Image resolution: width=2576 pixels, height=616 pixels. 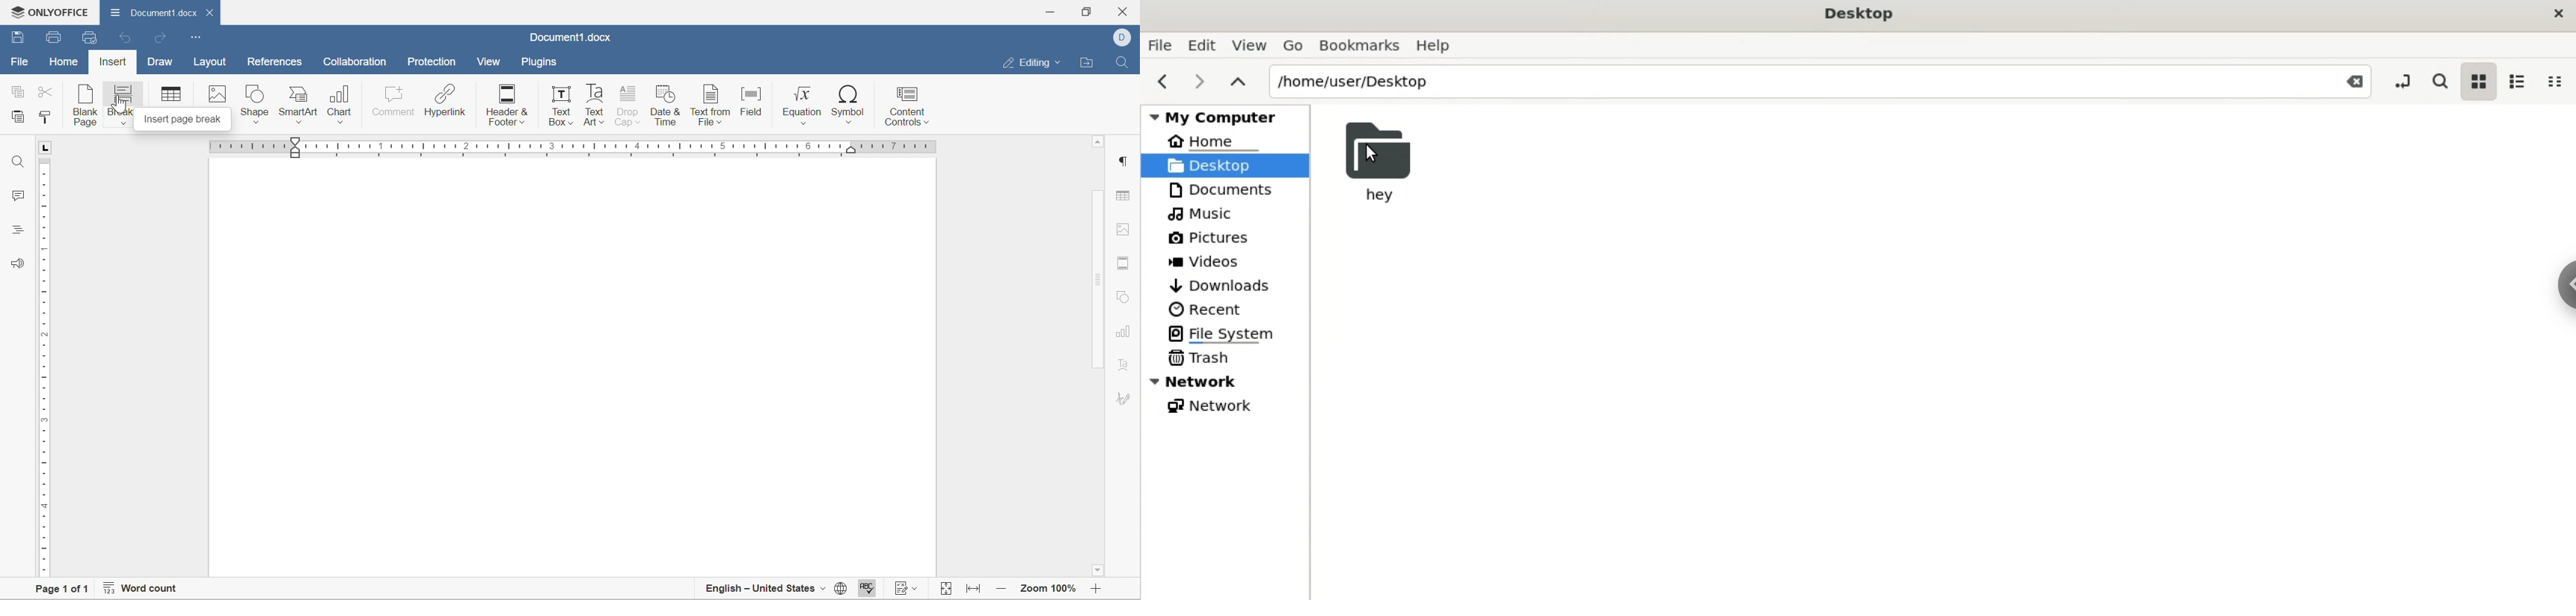 What do you see at coordinates (1090, 62) in the screenshot?
I see `Open file location` at bounding box center [1090, 62].